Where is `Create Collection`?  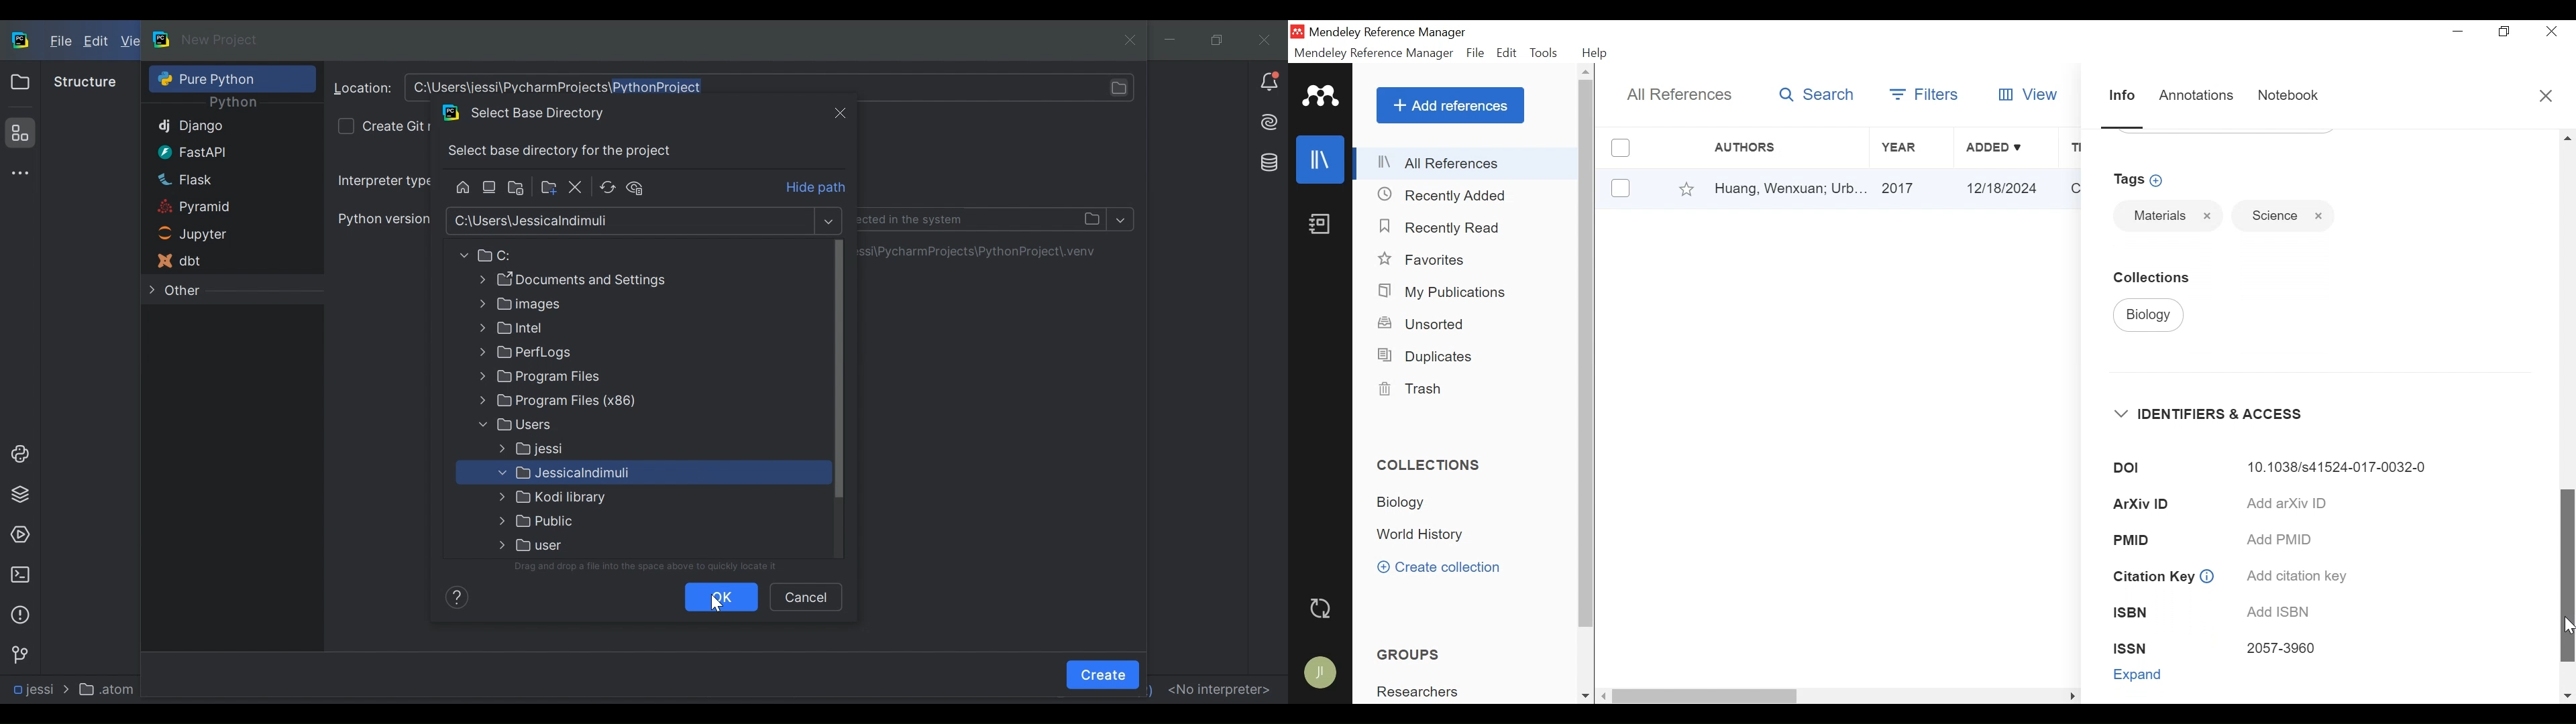
Create Collection is located at coordinates (1438, 566).